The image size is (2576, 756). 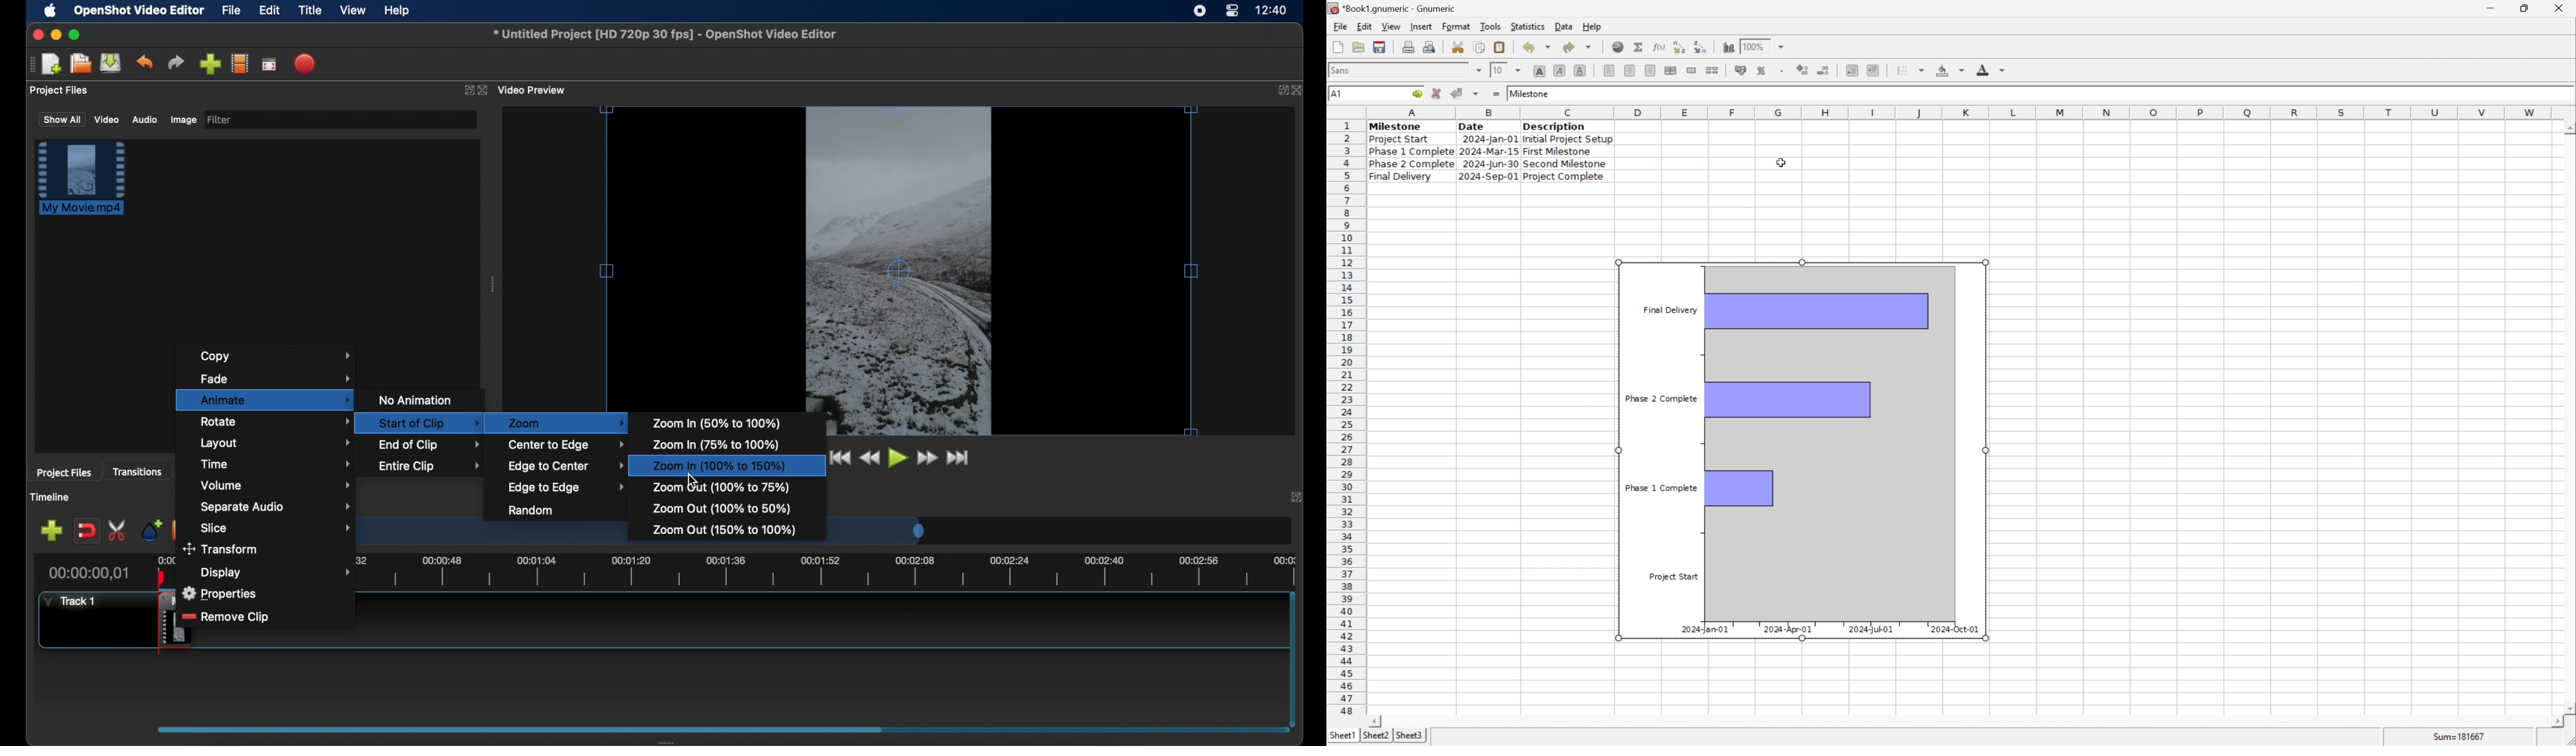 I want to click on full screen, so click(x=269, y=65).